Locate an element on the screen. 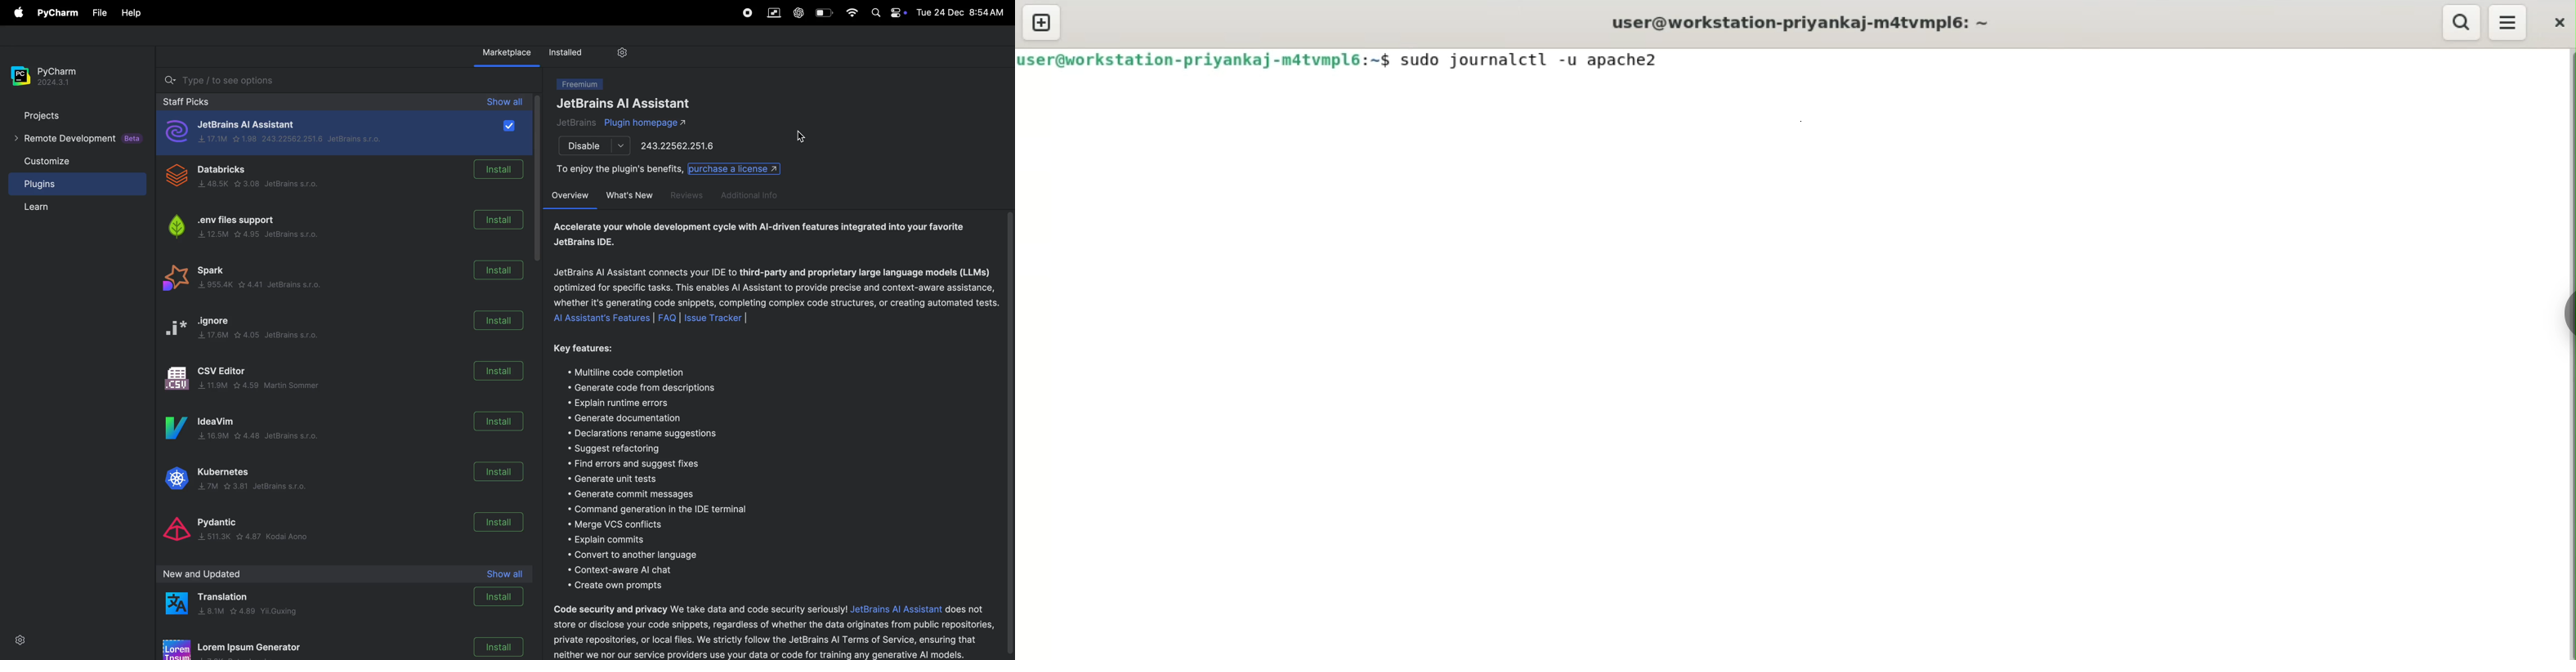  wifi is located at coordinates (850, 12).